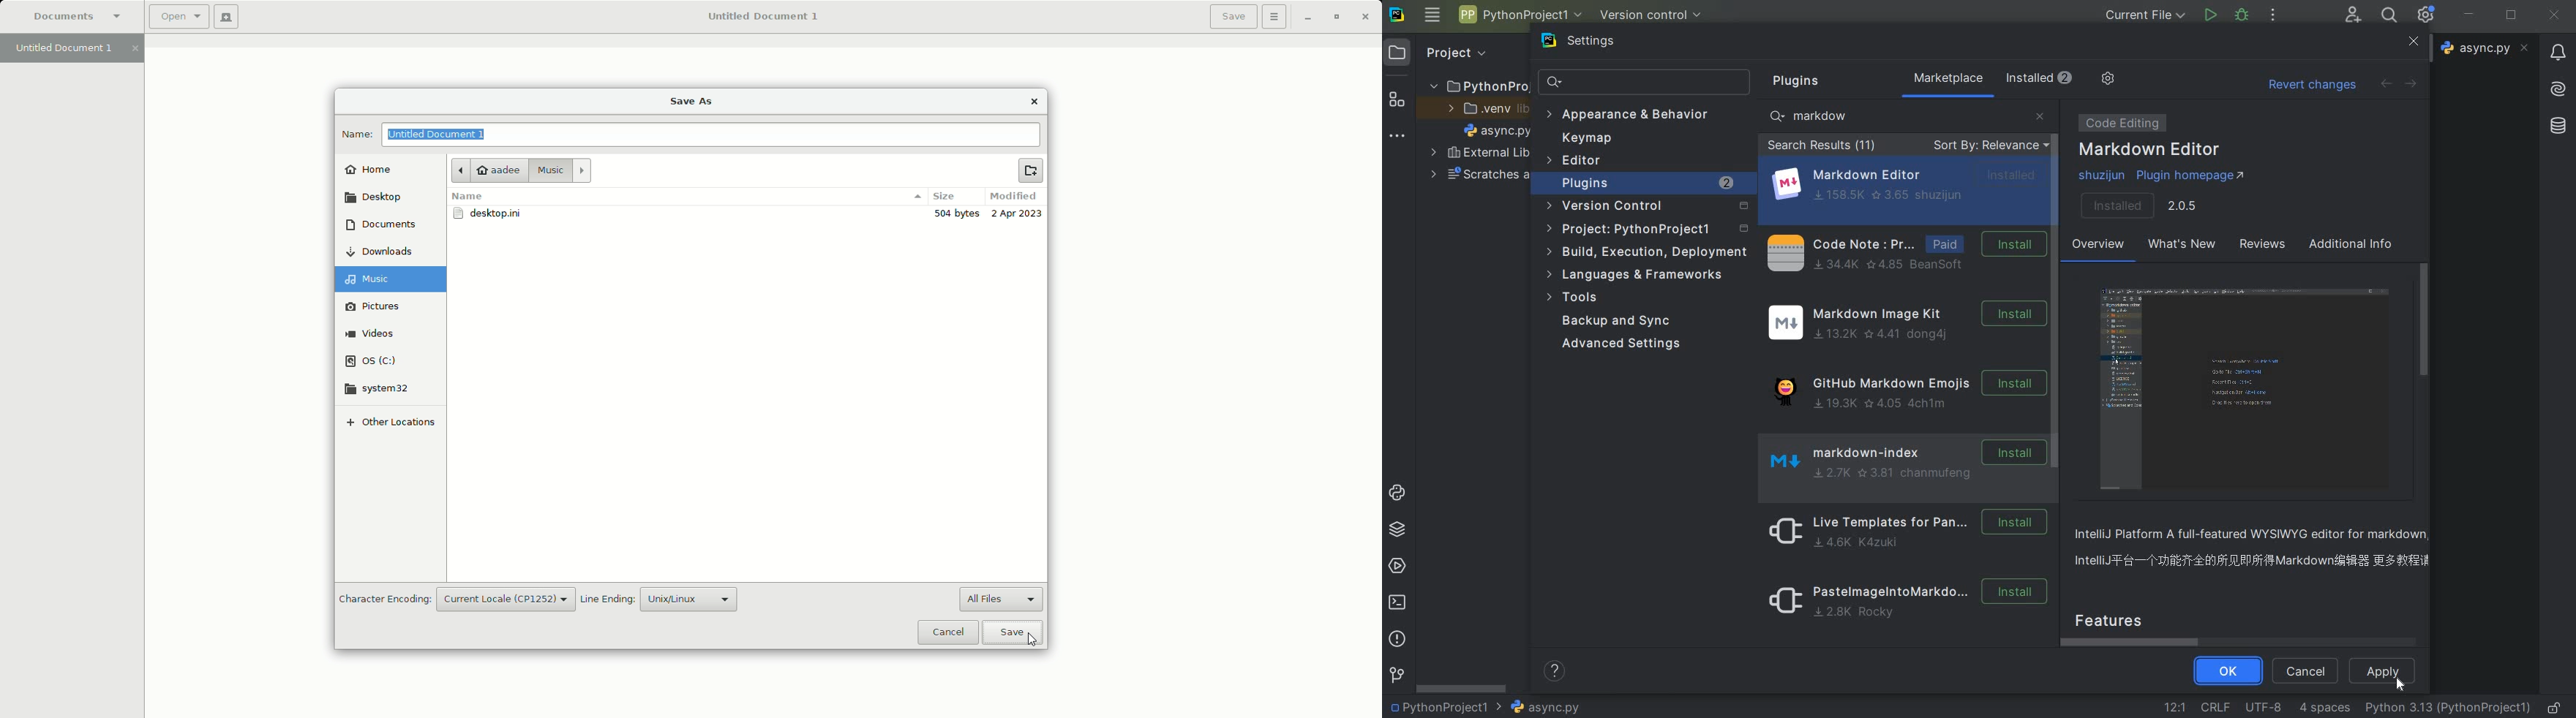 This screenshot has height=728, width=2576. I want to click on pastelmageintomarkdown, so click(1903, 603).